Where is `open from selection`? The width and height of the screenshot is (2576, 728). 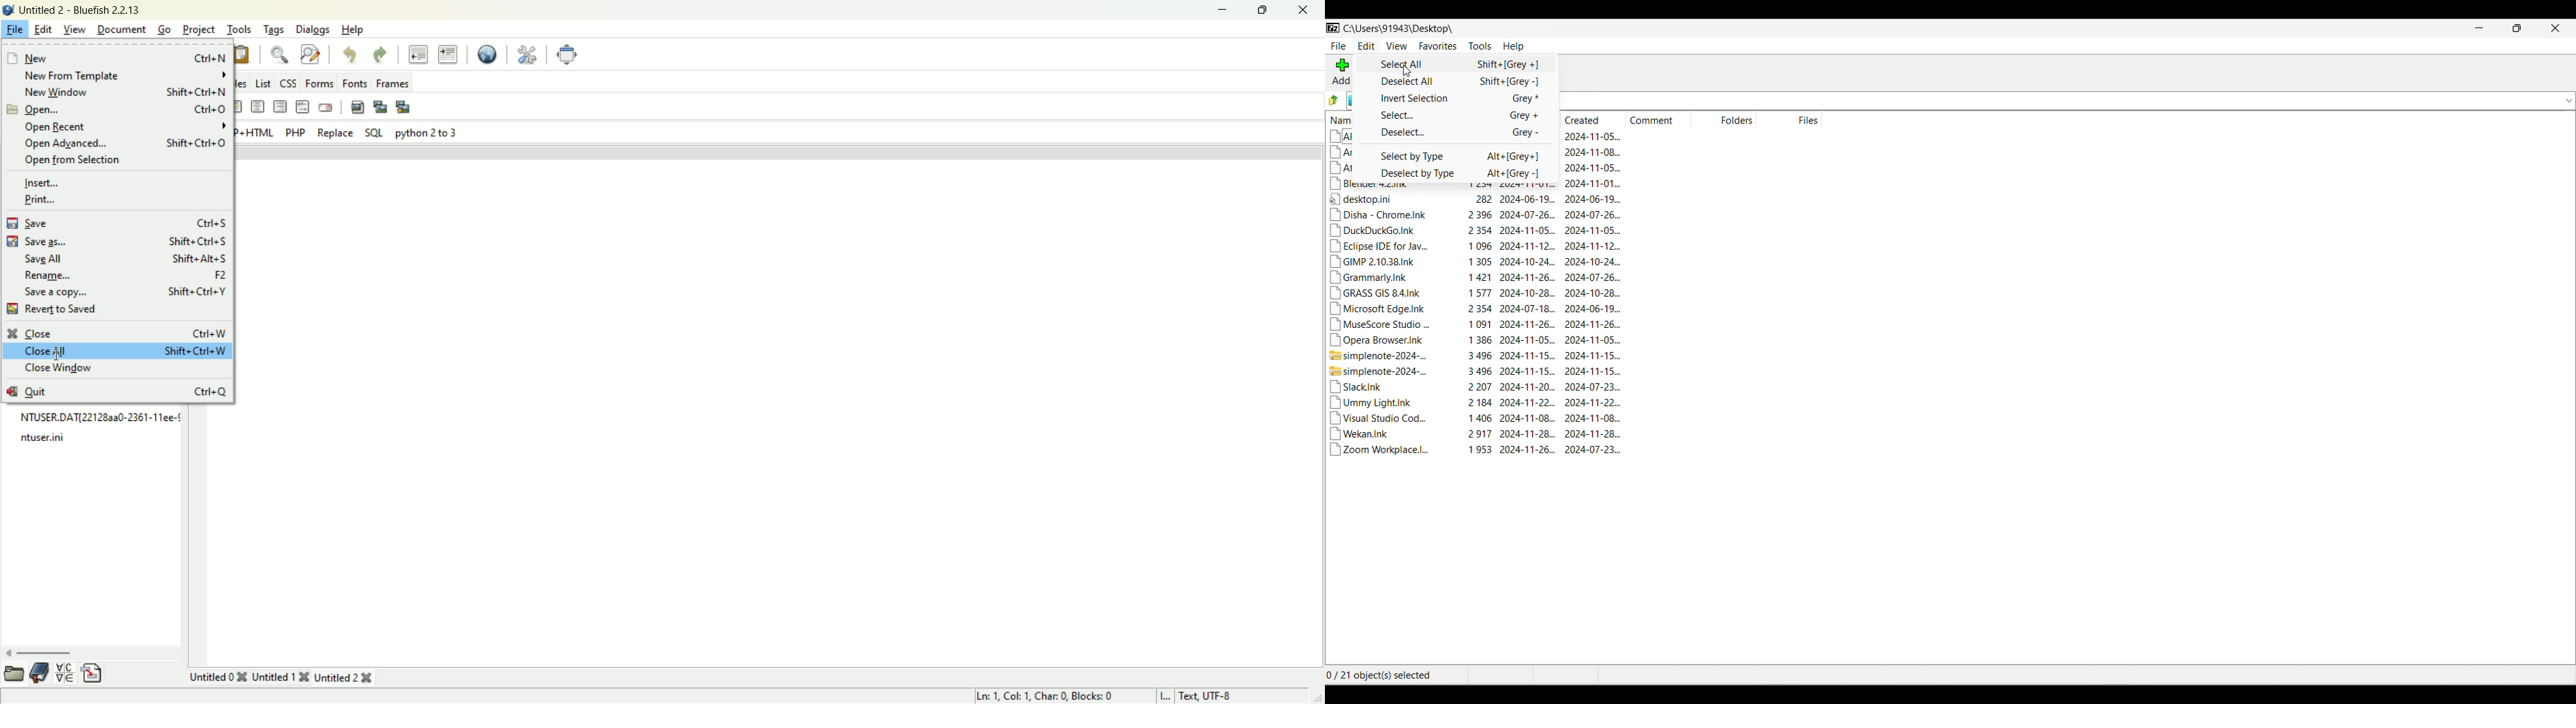 open from selection is located at coordinates (75, 162).